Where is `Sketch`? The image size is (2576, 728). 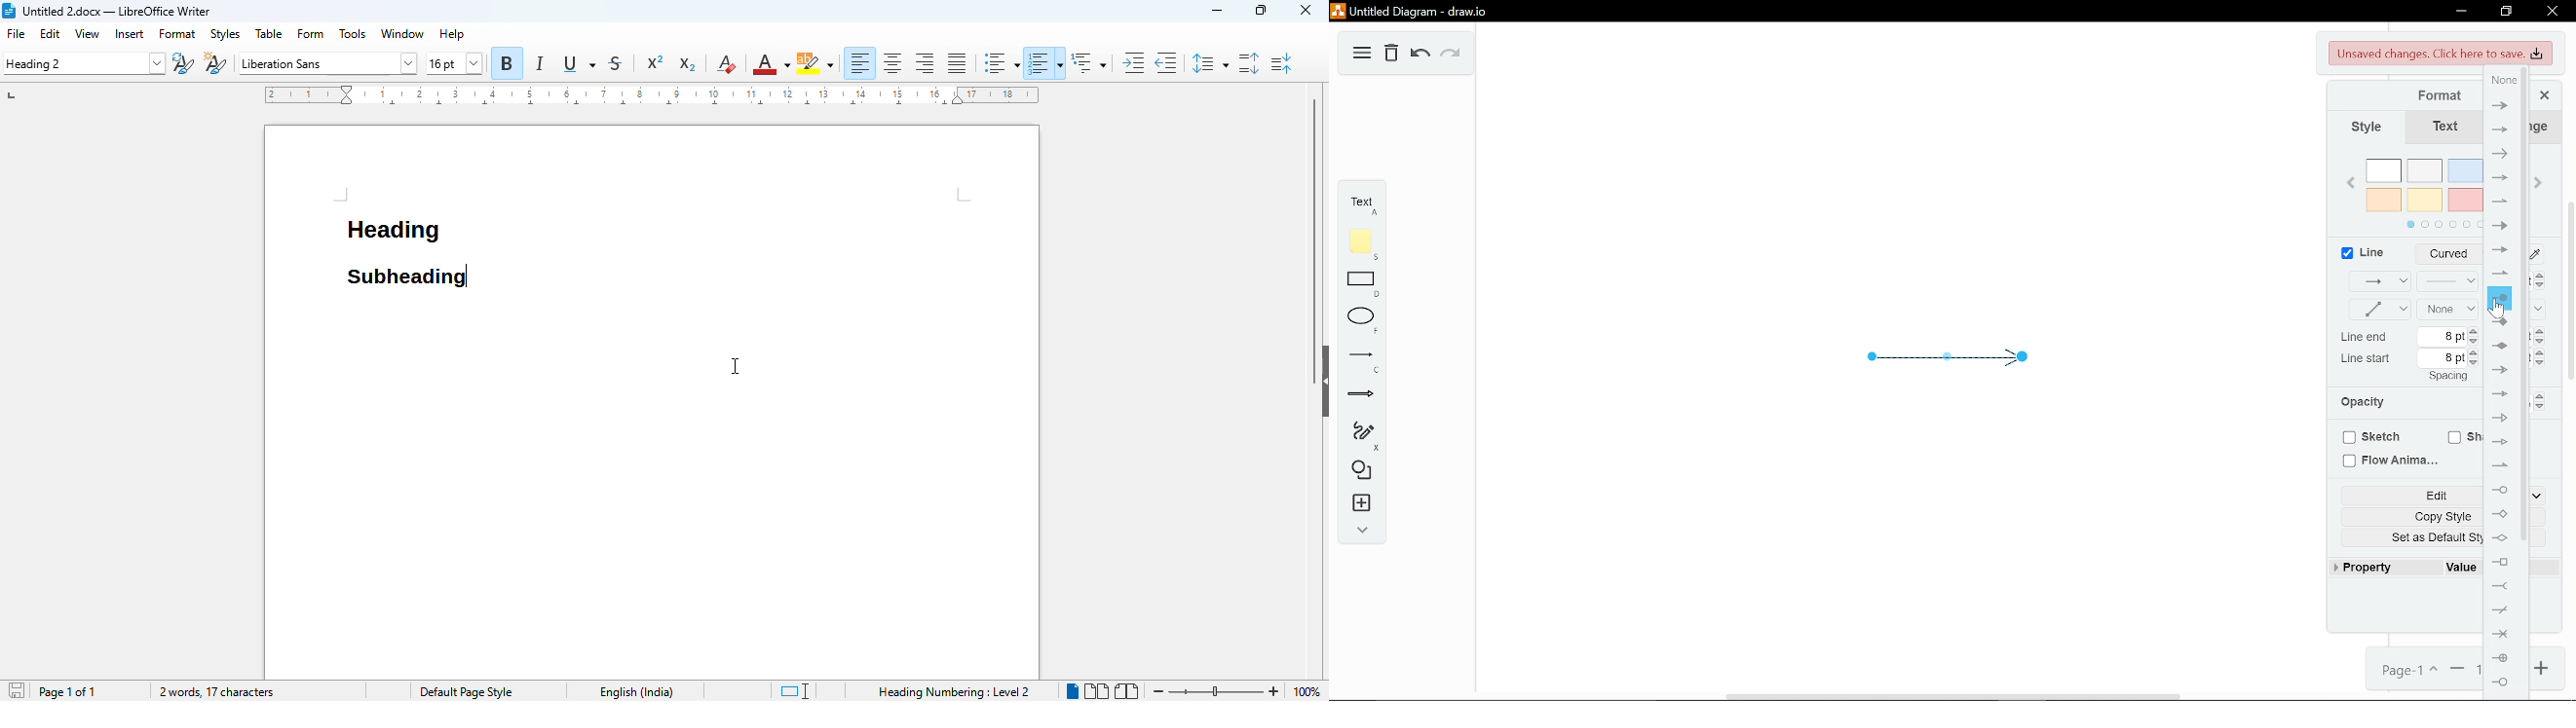
Sketch is located at coordinates (2370, 437).